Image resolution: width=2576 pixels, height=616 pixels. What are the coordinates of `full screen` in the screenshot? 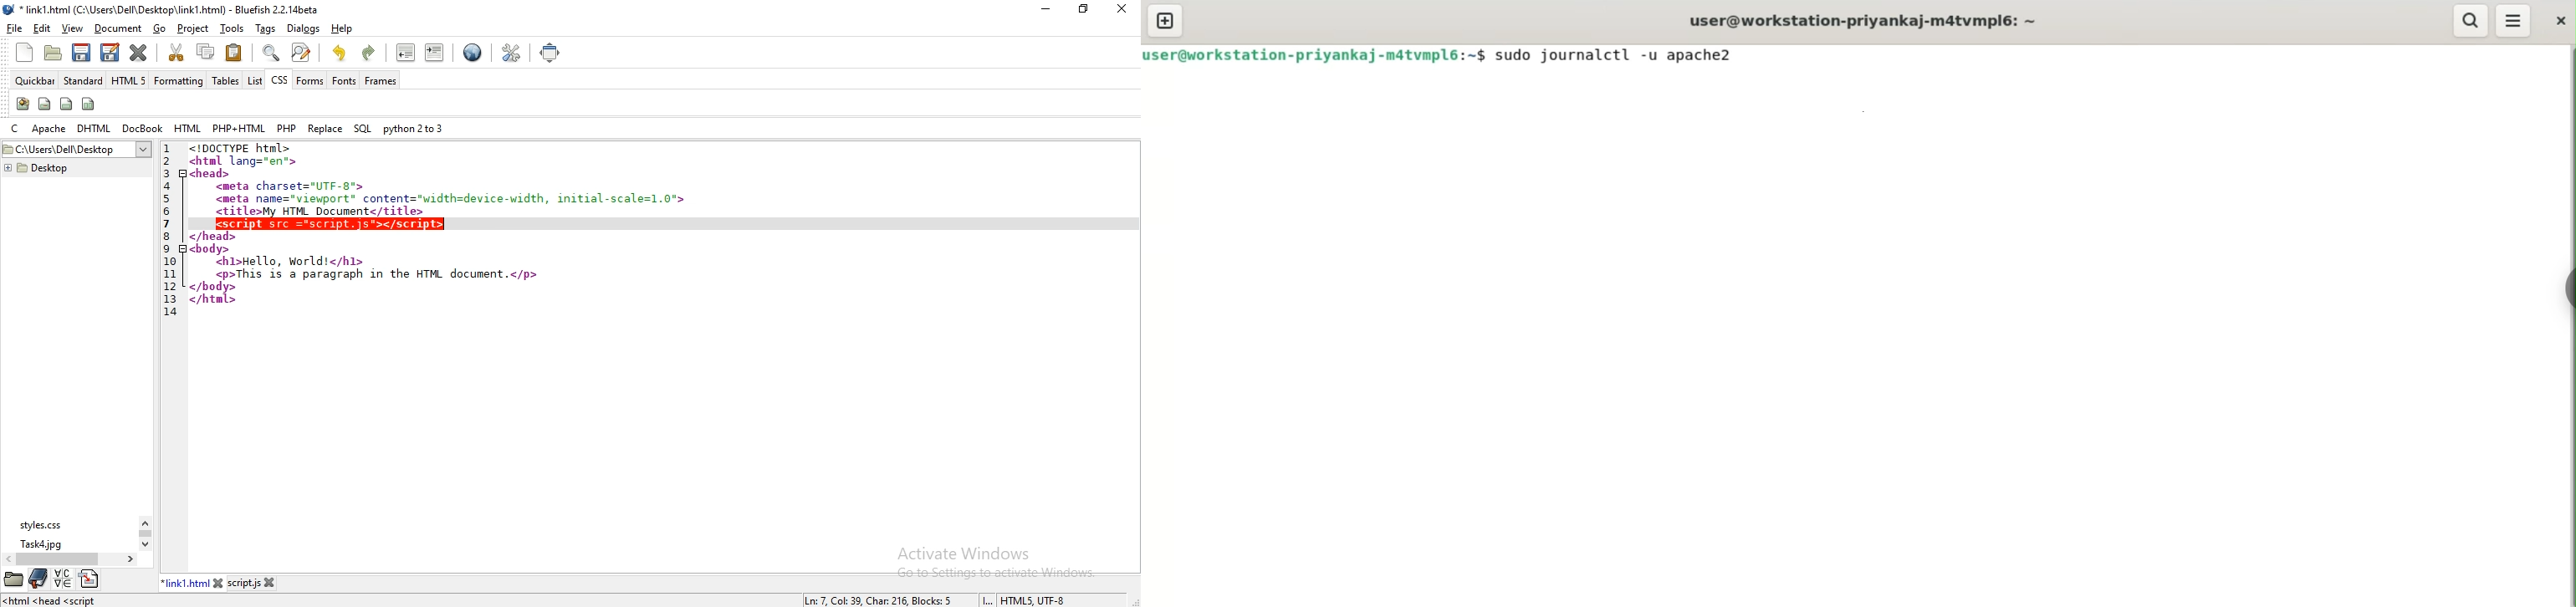 It's located at (554, 54).